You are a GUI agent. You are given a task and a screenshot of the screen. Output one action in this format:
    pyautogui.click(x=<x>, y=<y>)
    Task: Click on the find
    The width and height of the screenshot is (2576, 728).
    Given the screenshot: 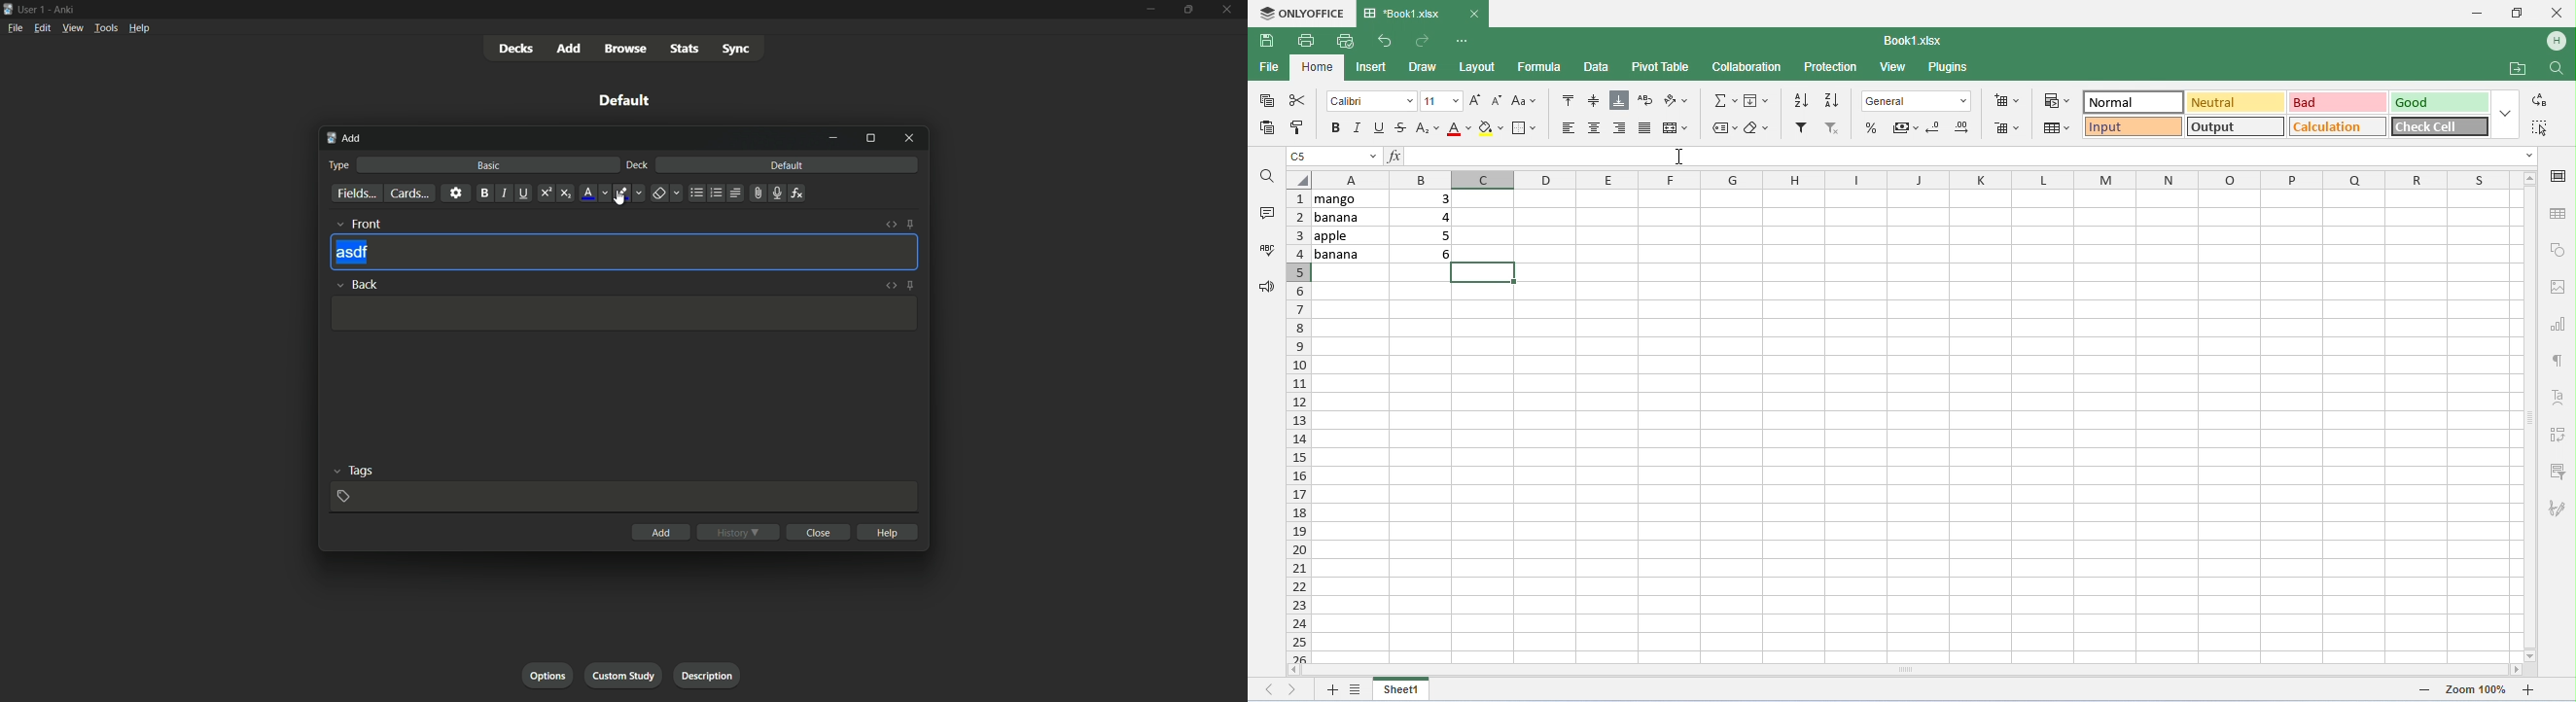 What is the action you would take?
    pyautogui.click(x=1266, y=175)
    